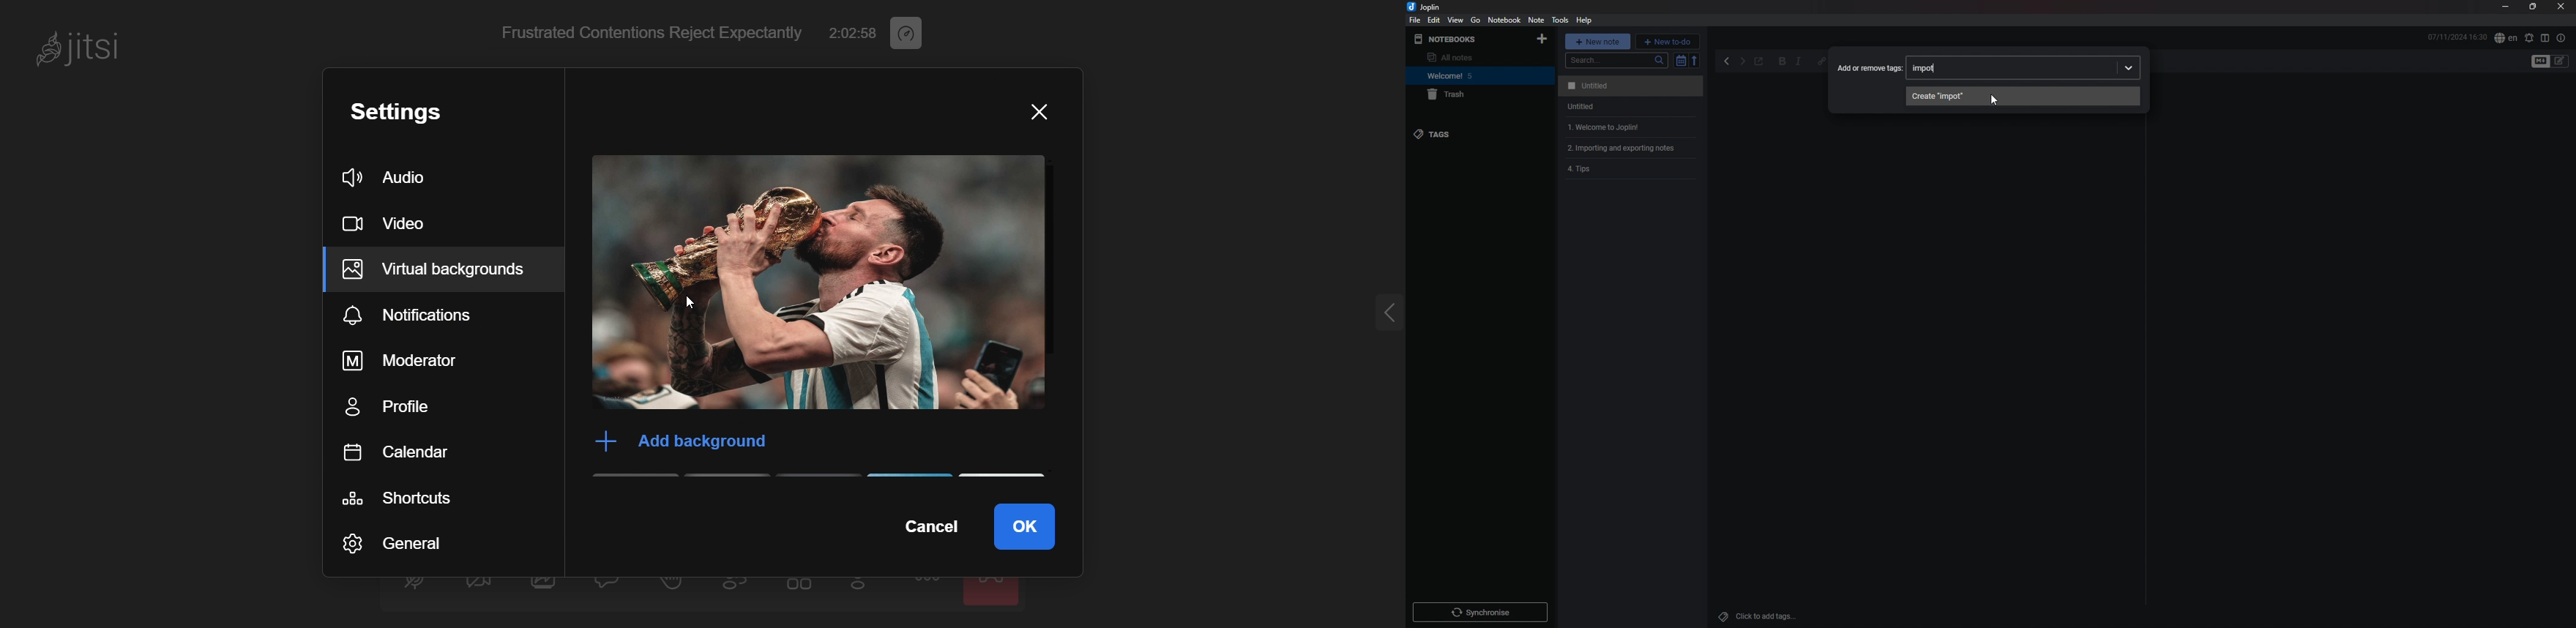  What do you see at coordinates (1798, 62) in the screenshot?
I see `italic` at bounding box center [1798, 62].